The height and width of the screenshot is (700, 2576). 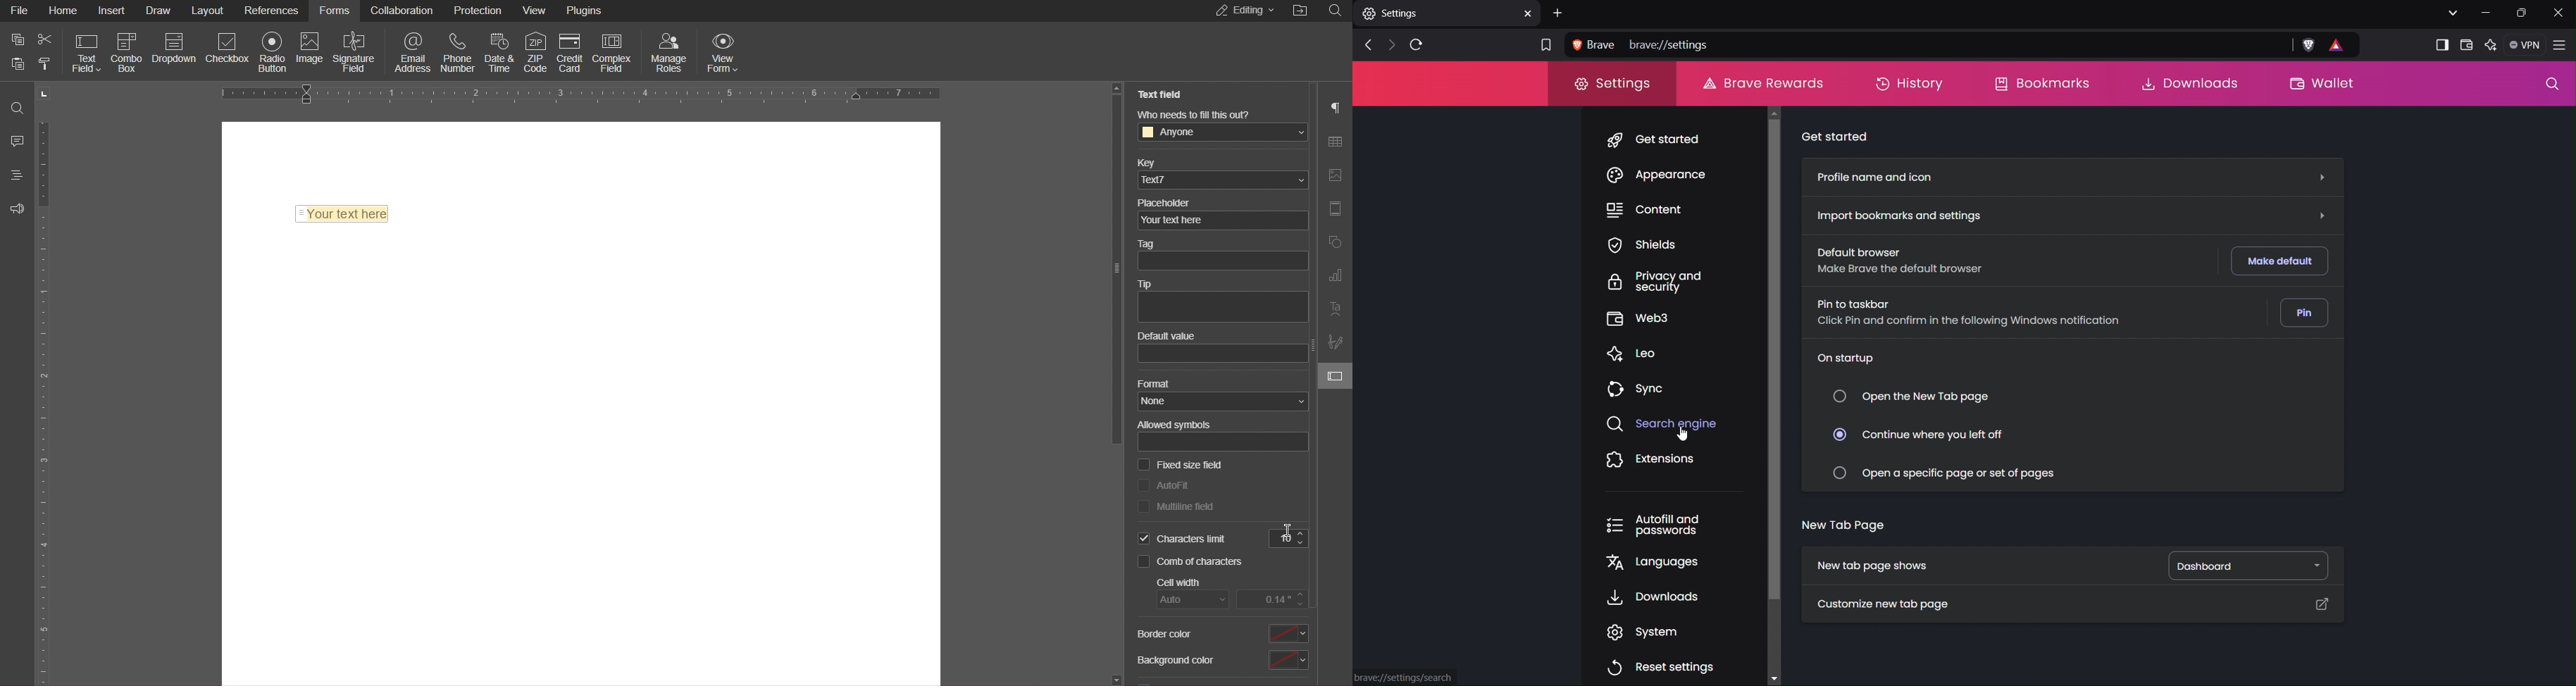 I want to click on Signature, so click(x=1336, y=342).